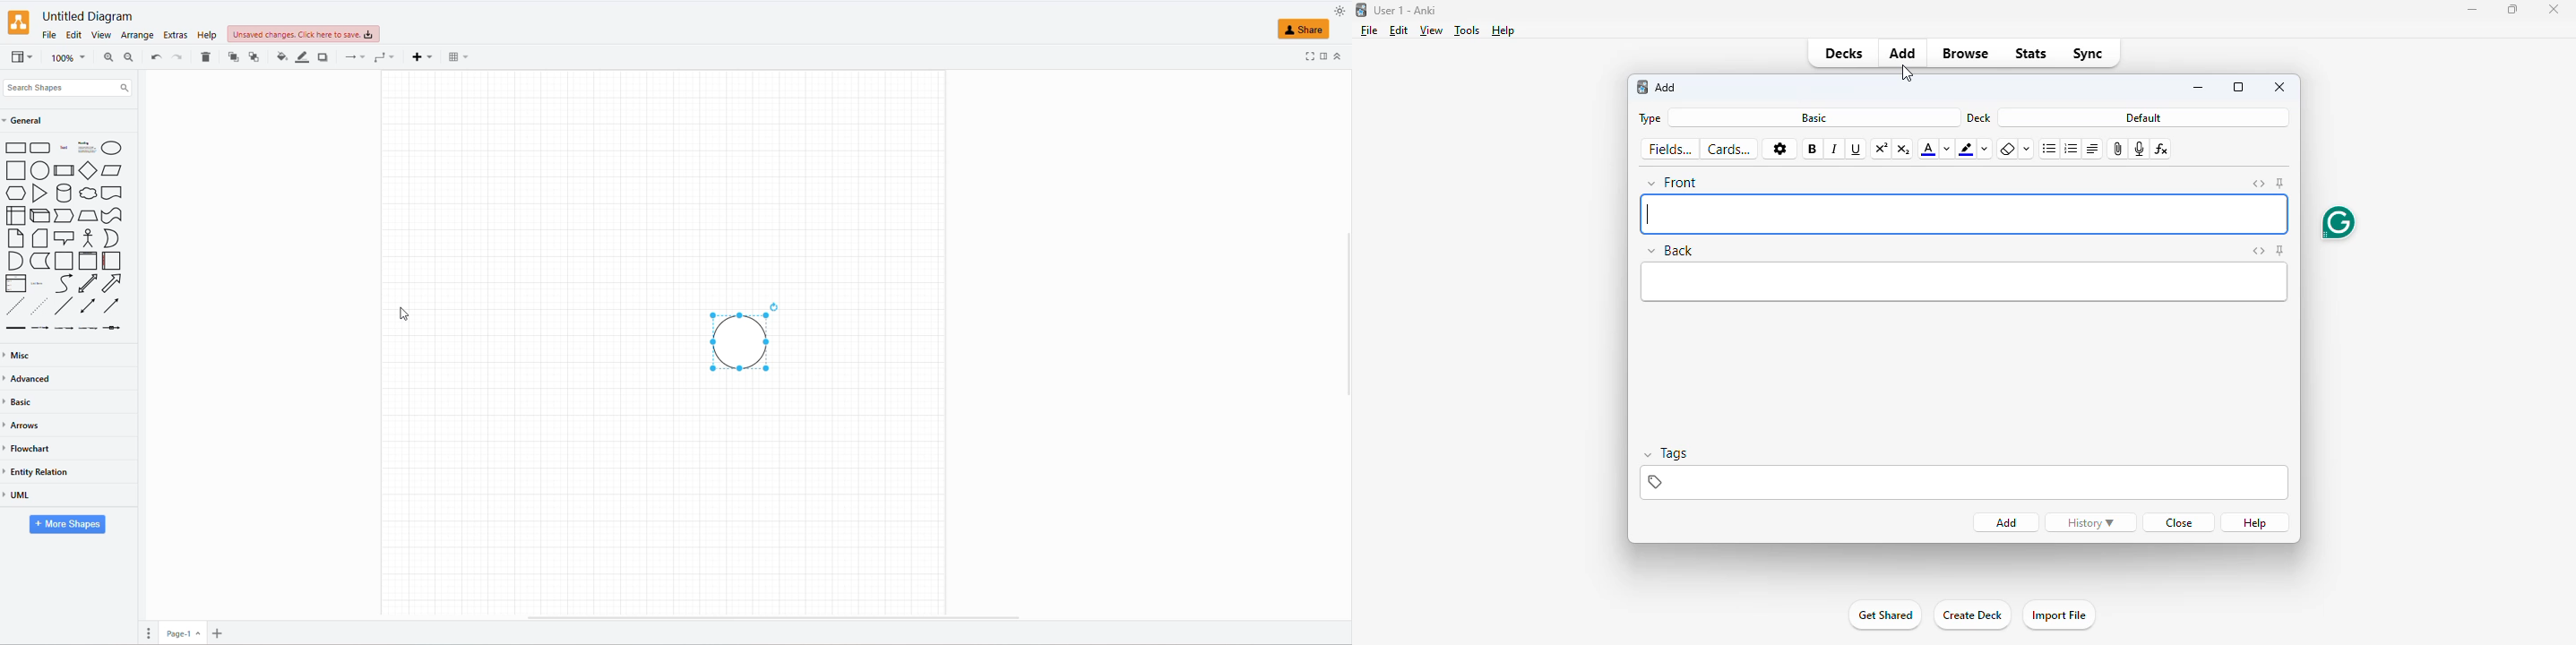  I want to click on , so click(113, 284).